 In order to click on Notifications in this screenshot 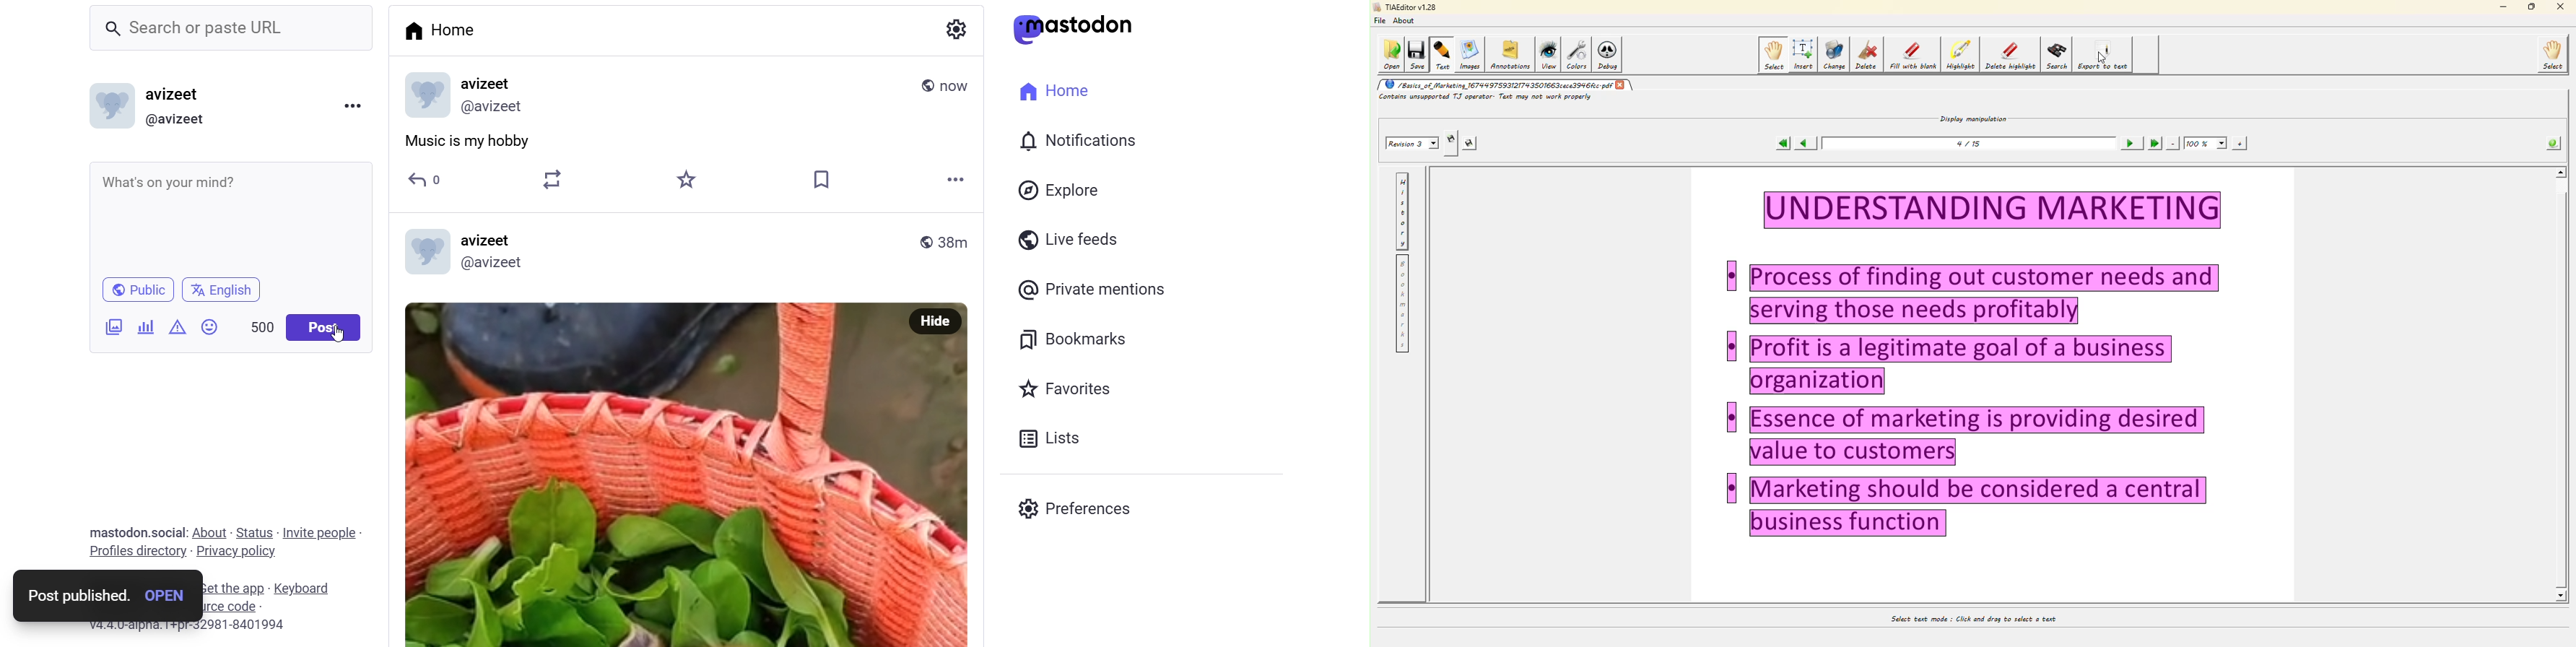, I will do `click(1082, 141)`.